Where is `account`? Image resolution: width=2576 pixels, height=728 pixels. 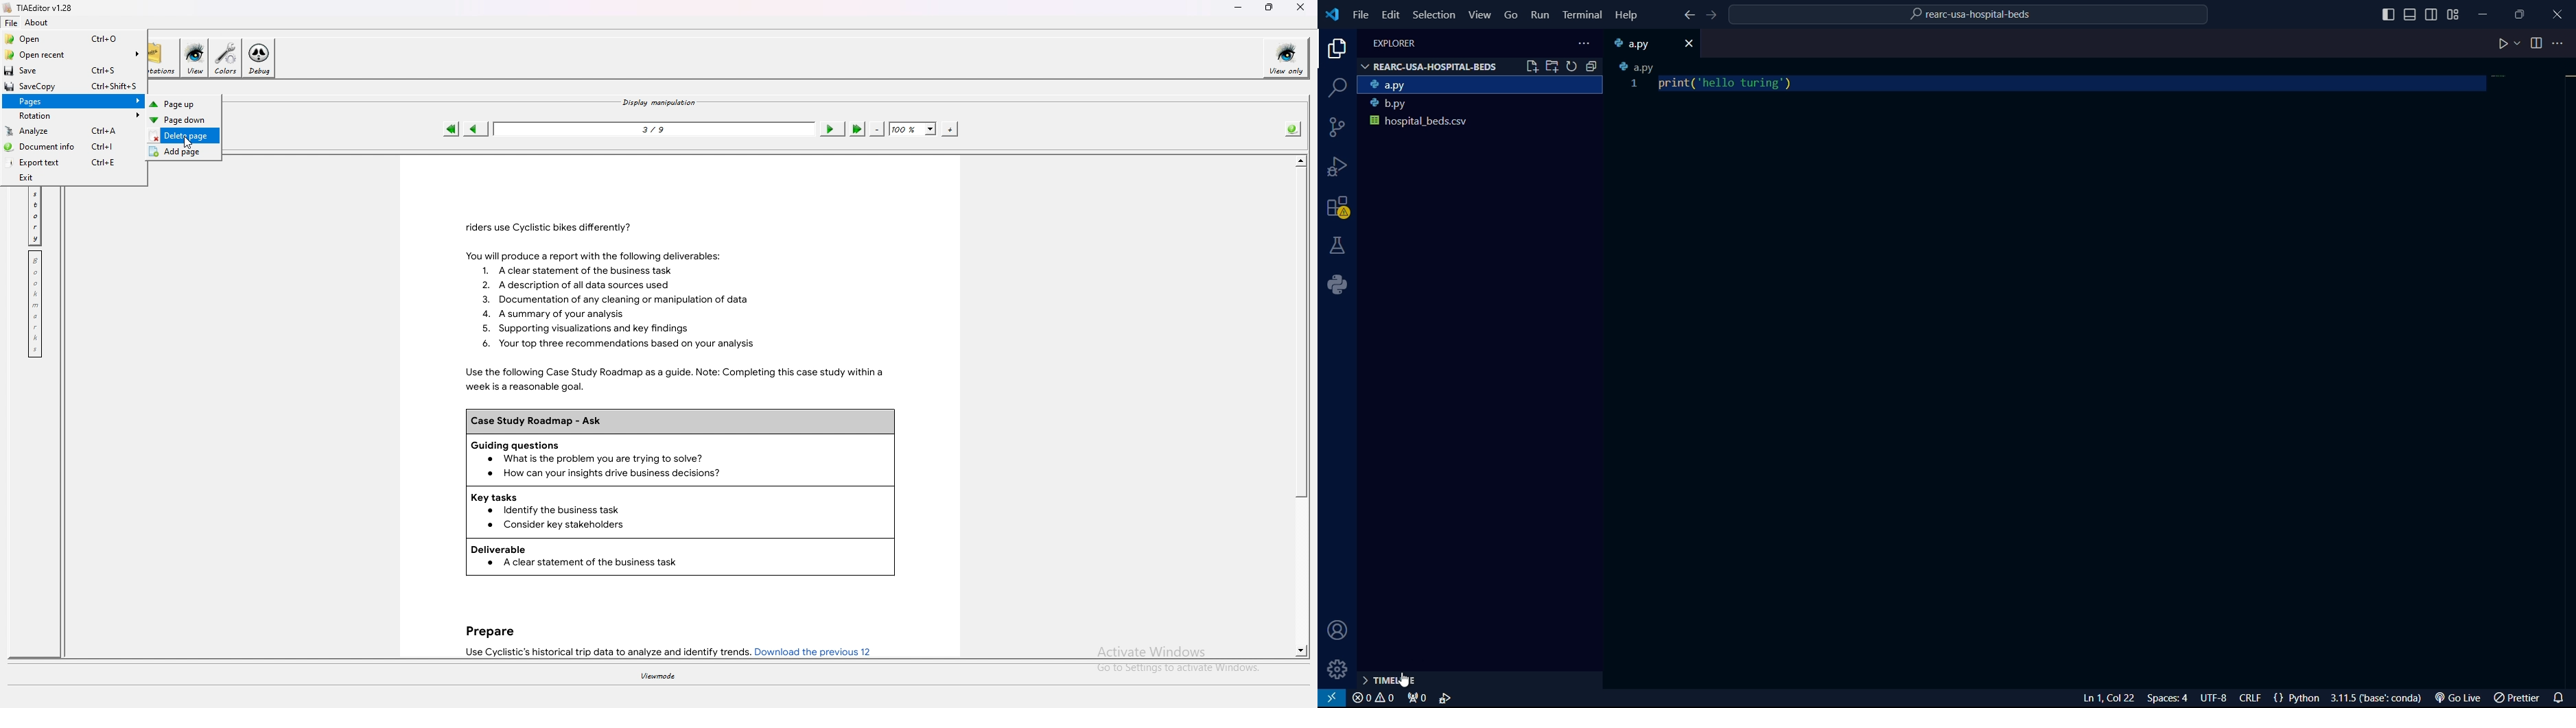
account is located at coordinates (1338, 632).